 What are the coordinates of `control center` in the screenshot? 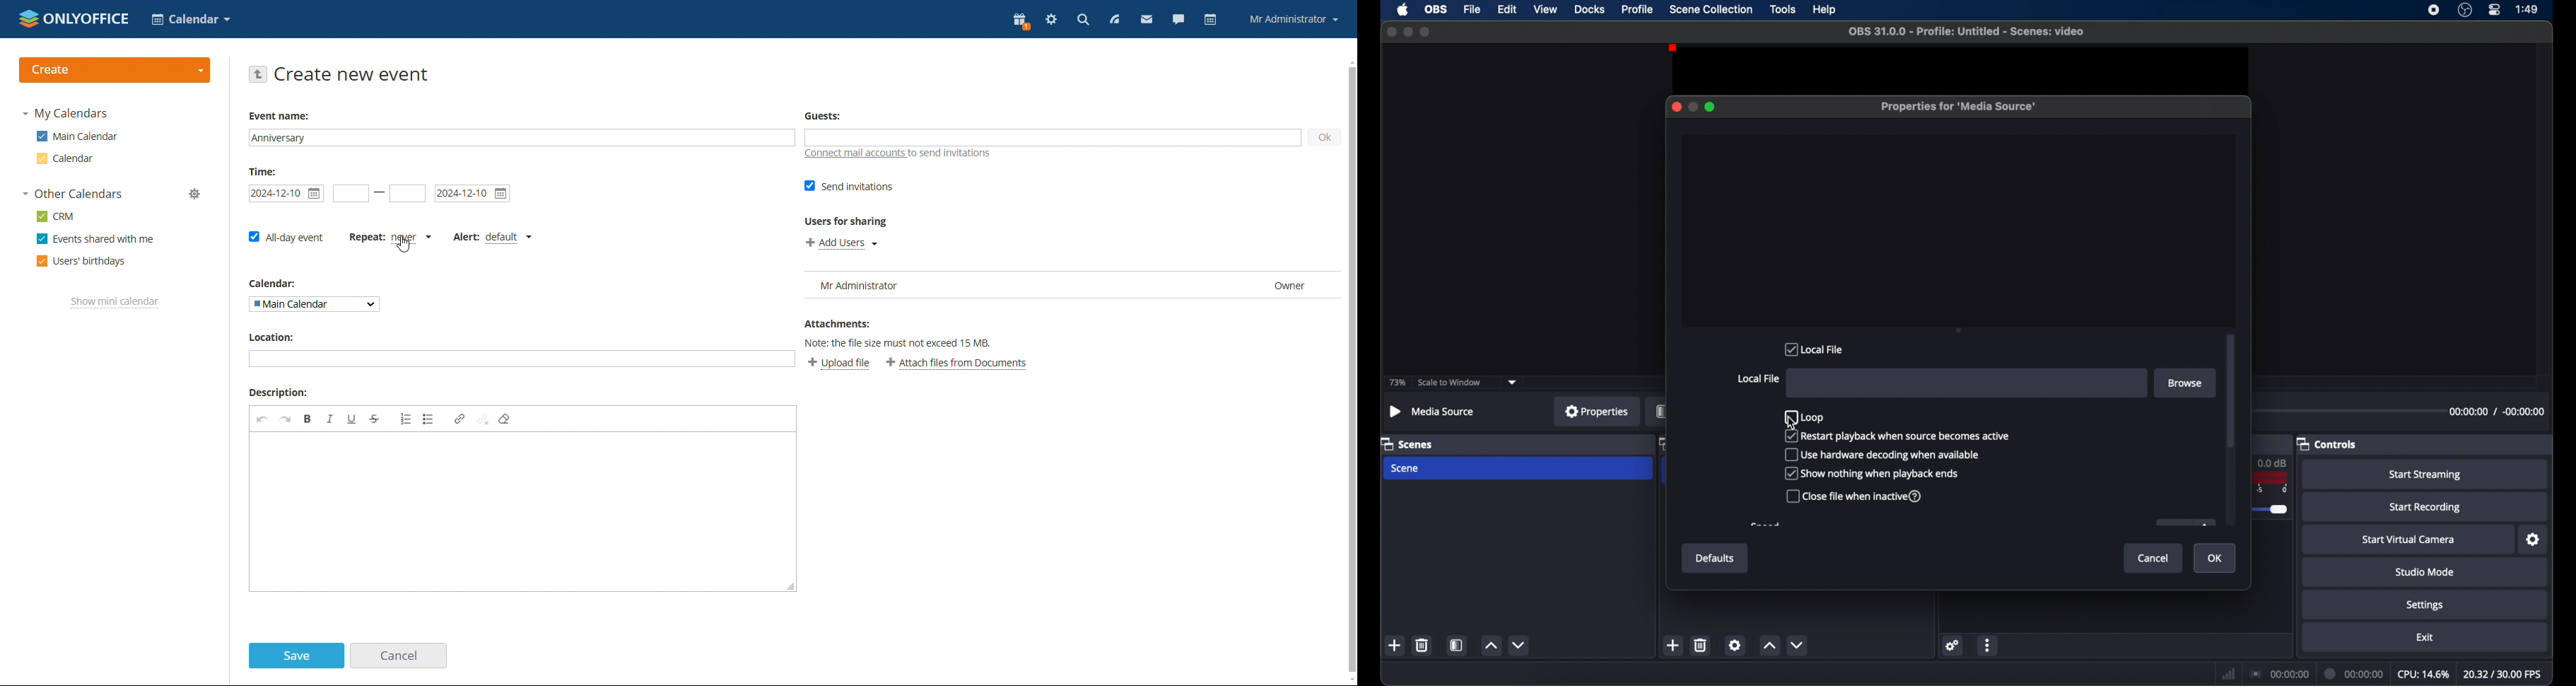 It's located at (2496, 10).